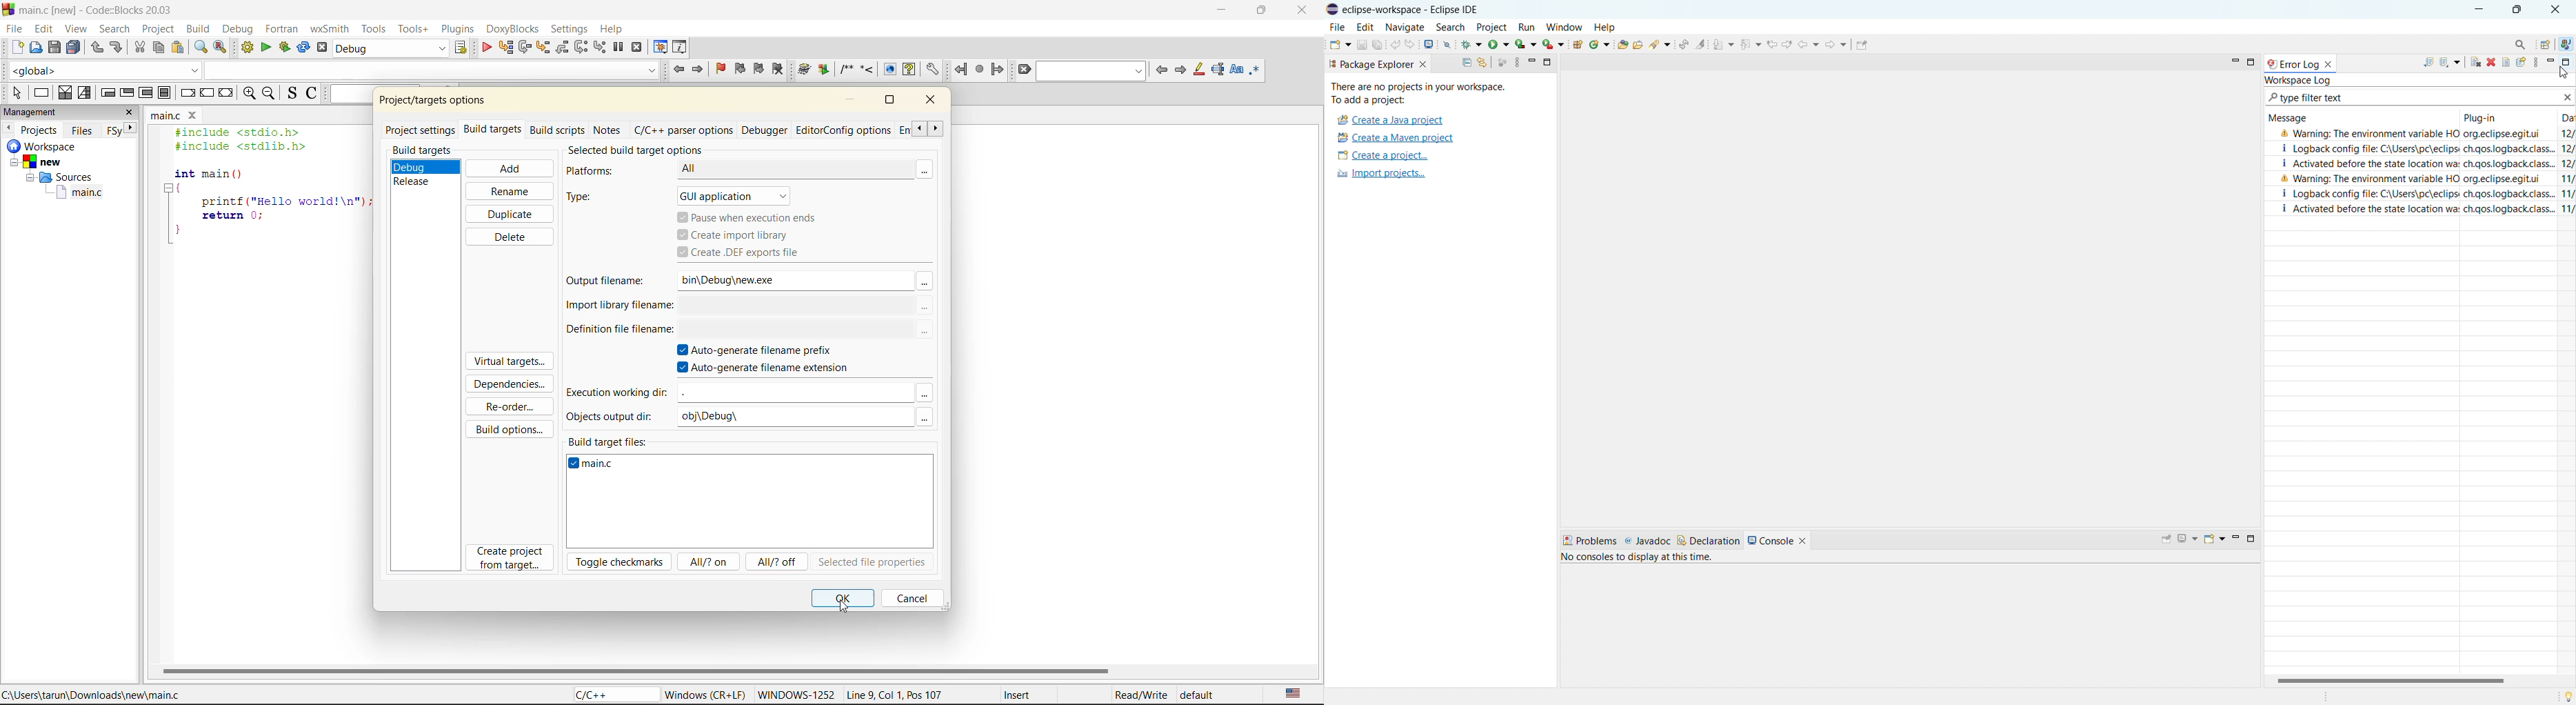 The height and width of the screenshot is (728, 2576). Describe the element at coordinates (376, 29) in the screenshot. I see `tools` at that location.